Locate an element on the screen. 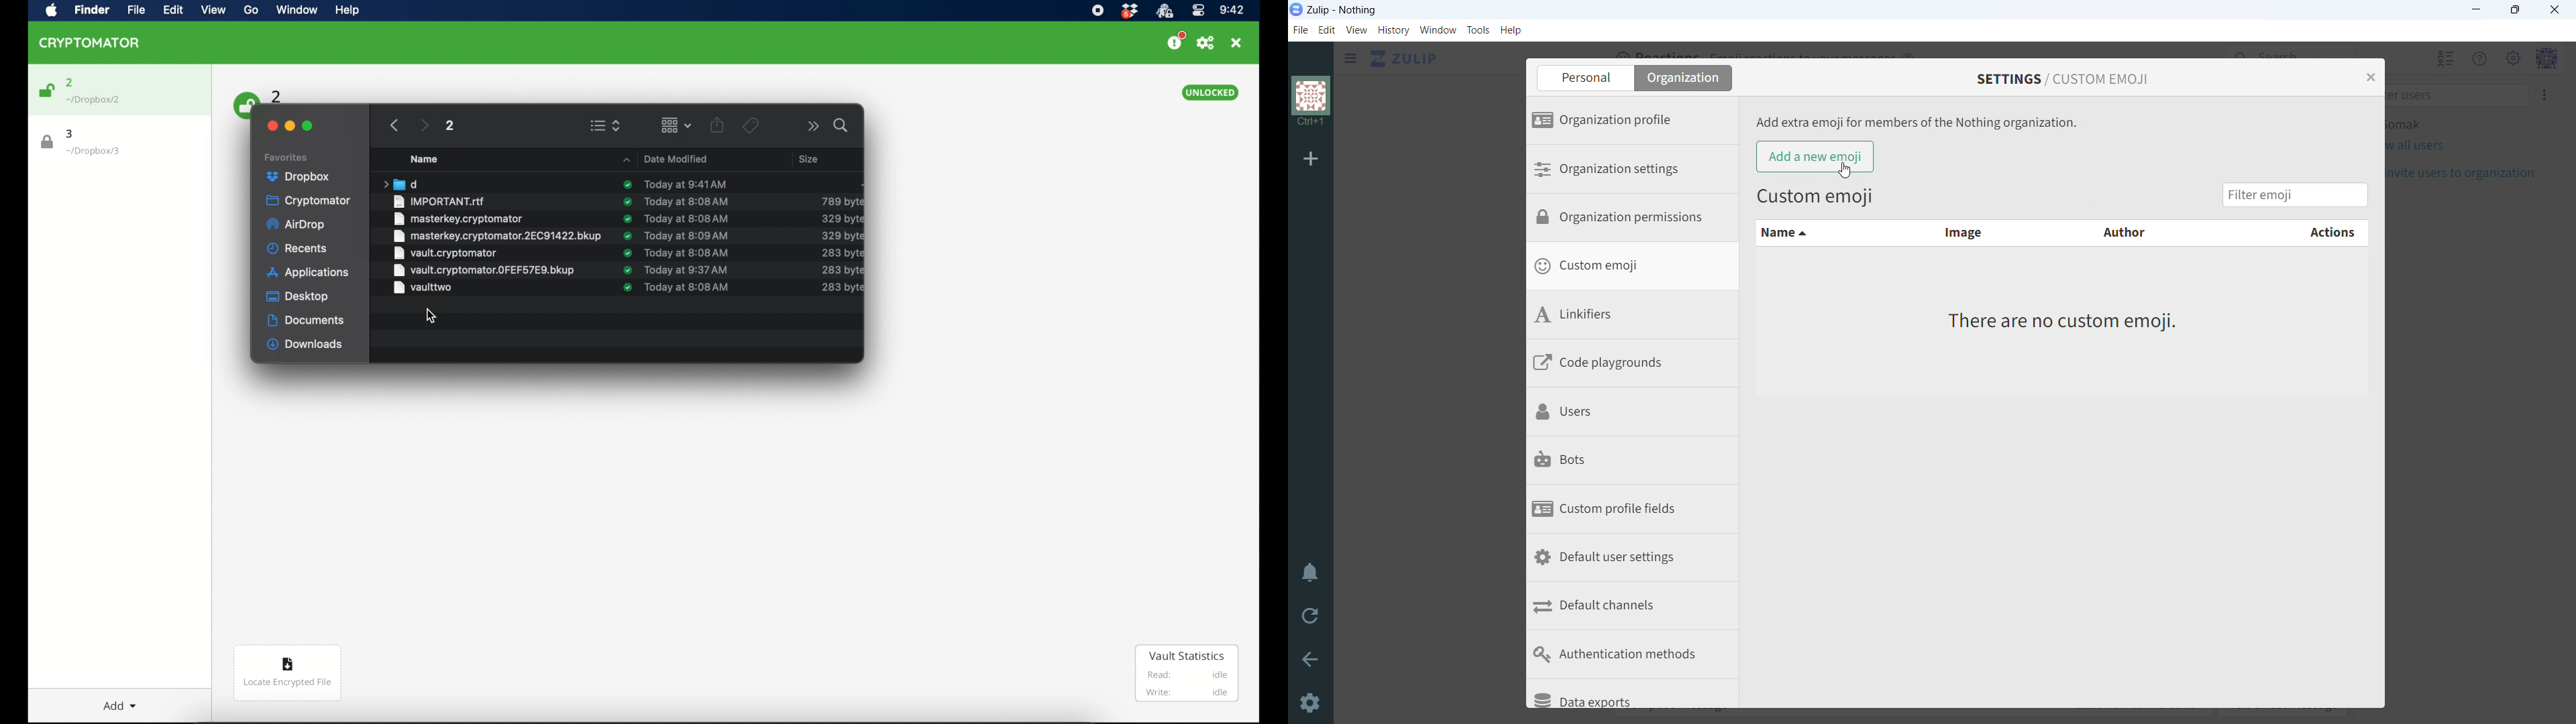 The height and width of the screenshot is (728, 2576). view is located at coordinates (1357, 30).